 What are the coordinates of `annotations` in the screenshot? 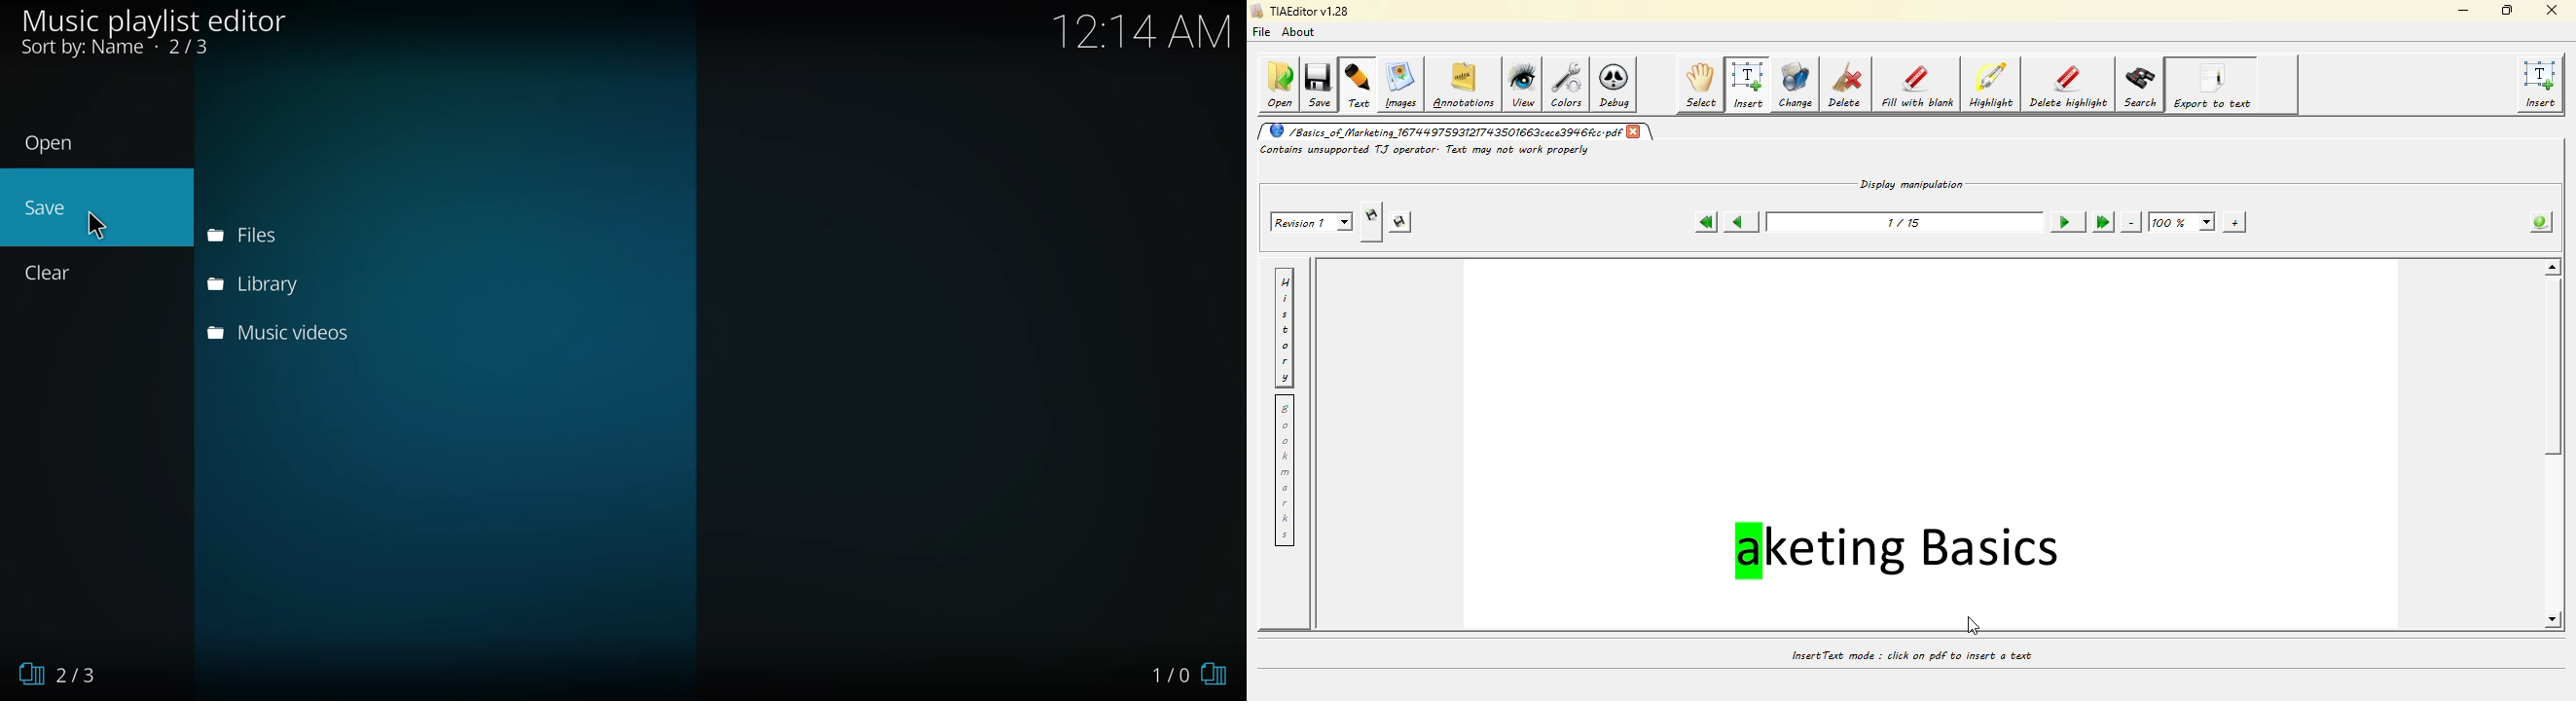 It's located at (1466, 84).